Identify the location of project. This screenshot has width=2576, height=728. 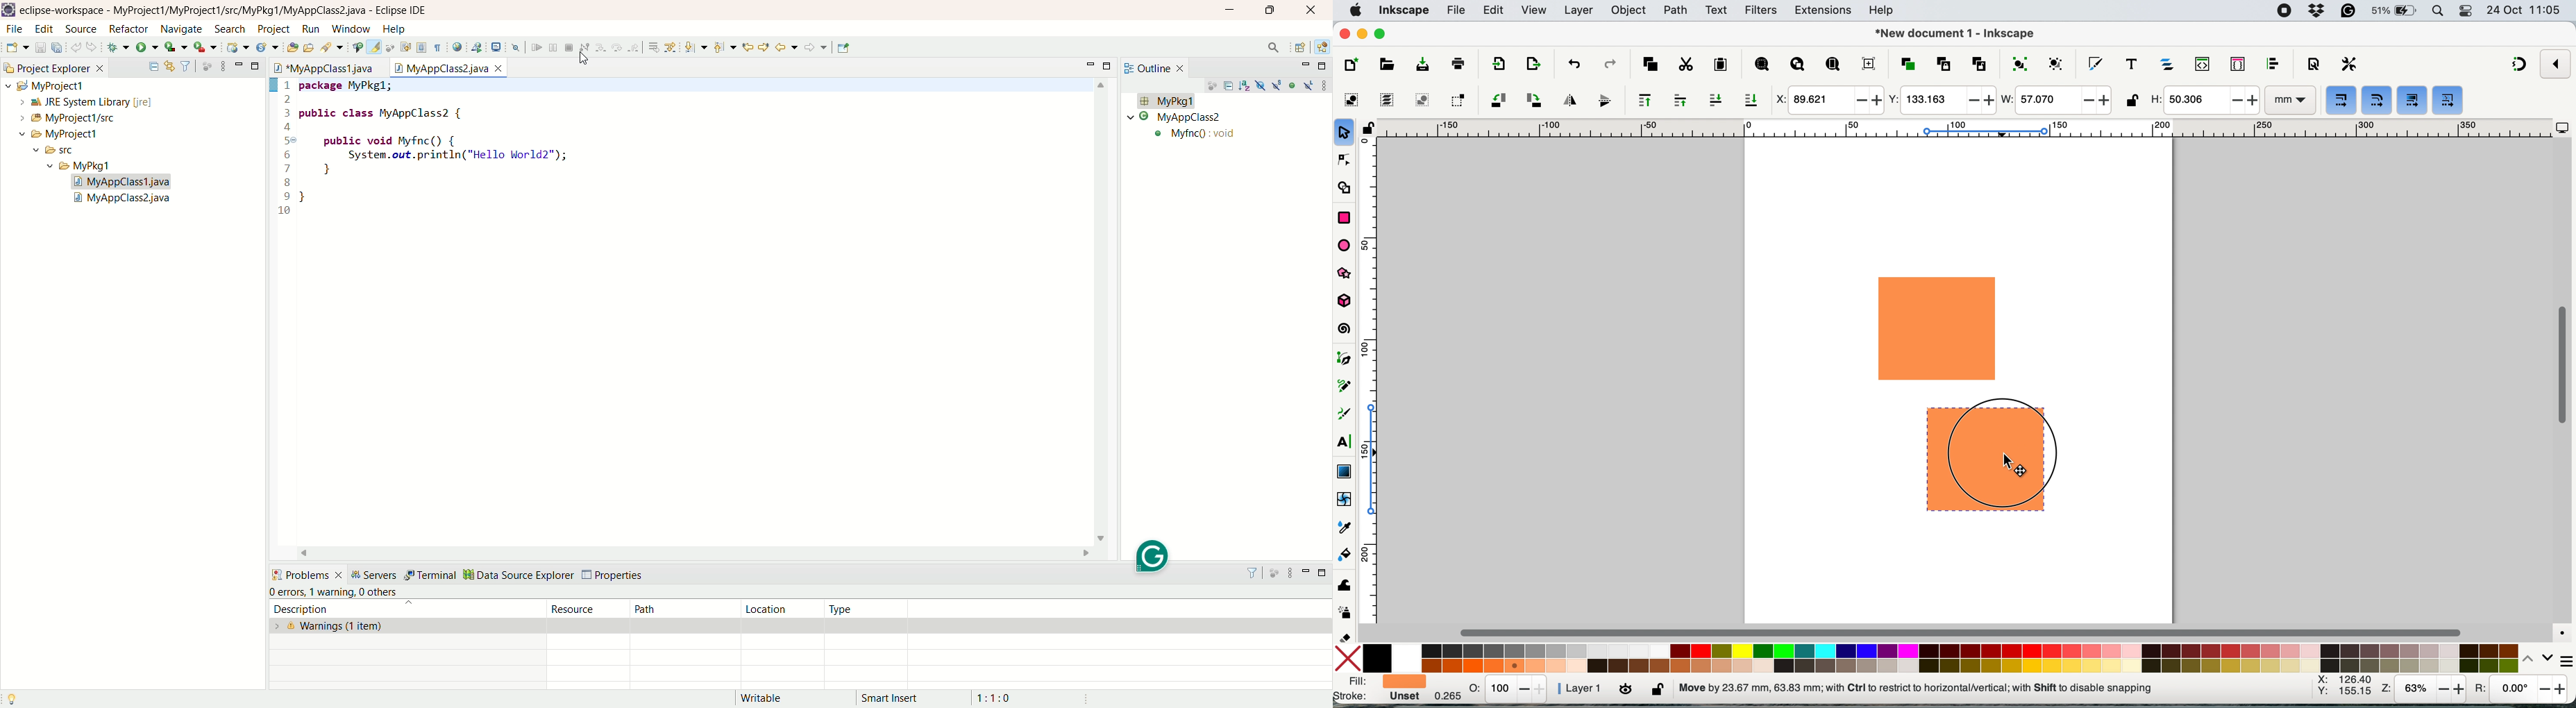
(271, 29).